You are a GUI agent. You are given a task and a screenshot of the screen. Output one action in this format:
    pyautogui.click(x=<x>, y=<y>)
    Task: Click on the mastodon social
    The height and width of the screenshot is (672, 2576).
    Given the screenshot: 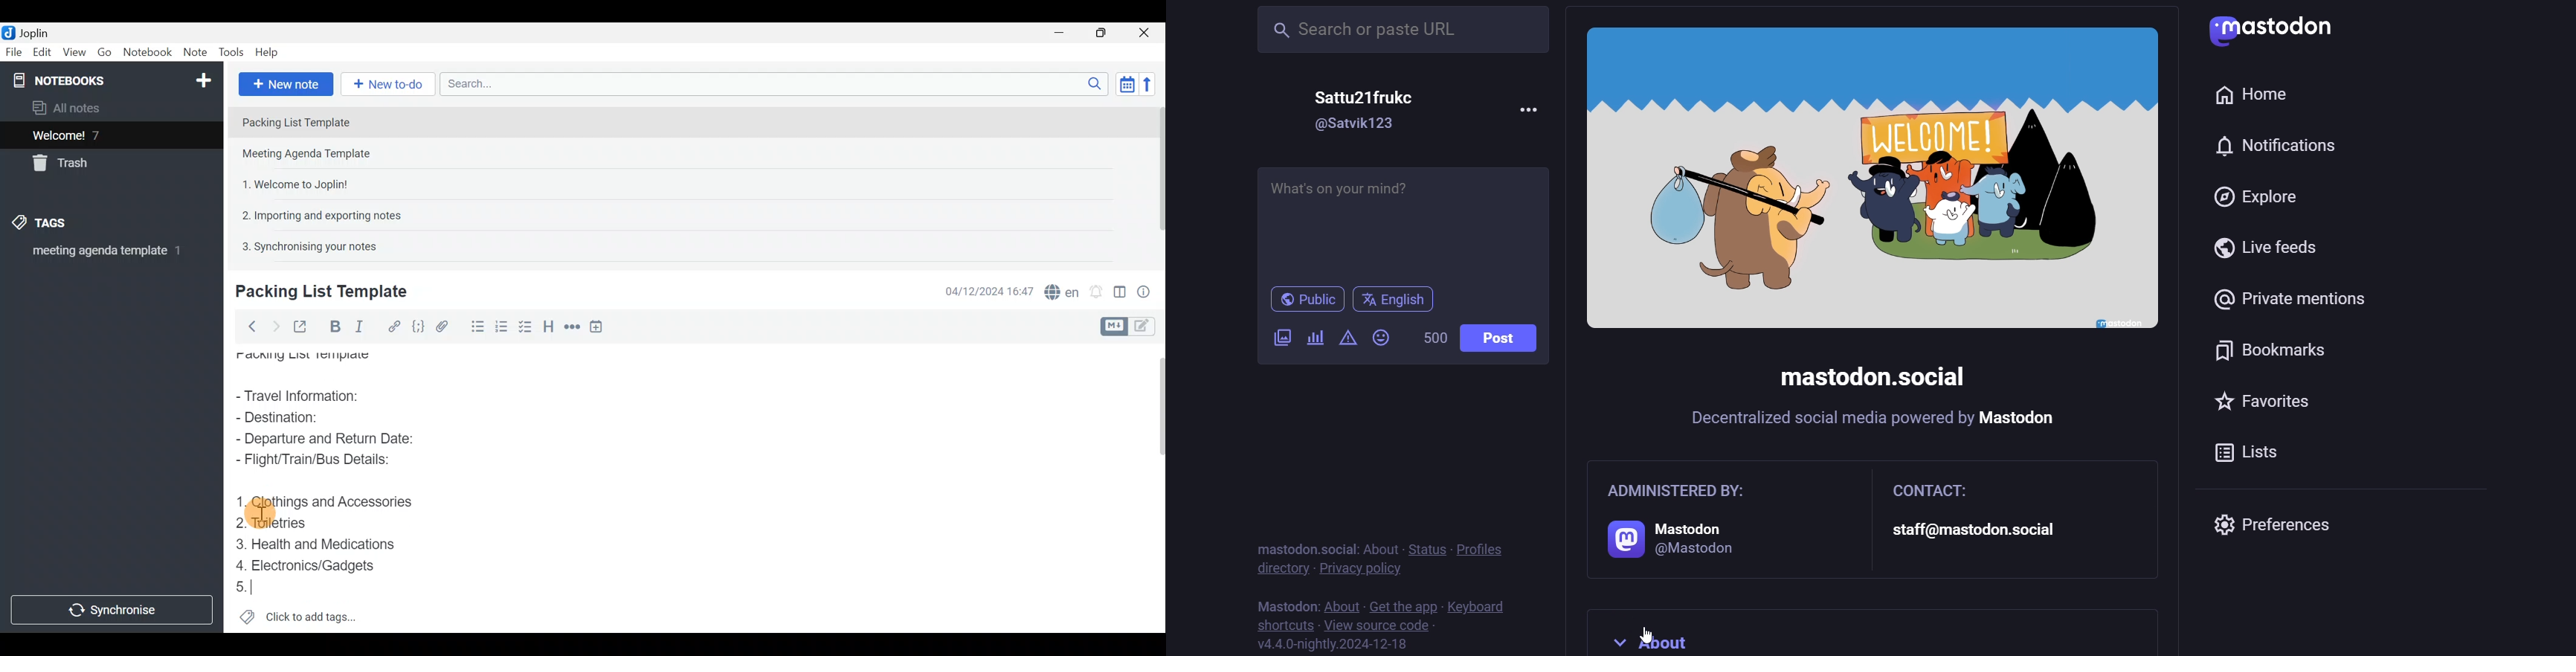 What is the action you would take?
    pyautogui.click(x=1875, y=378)
    